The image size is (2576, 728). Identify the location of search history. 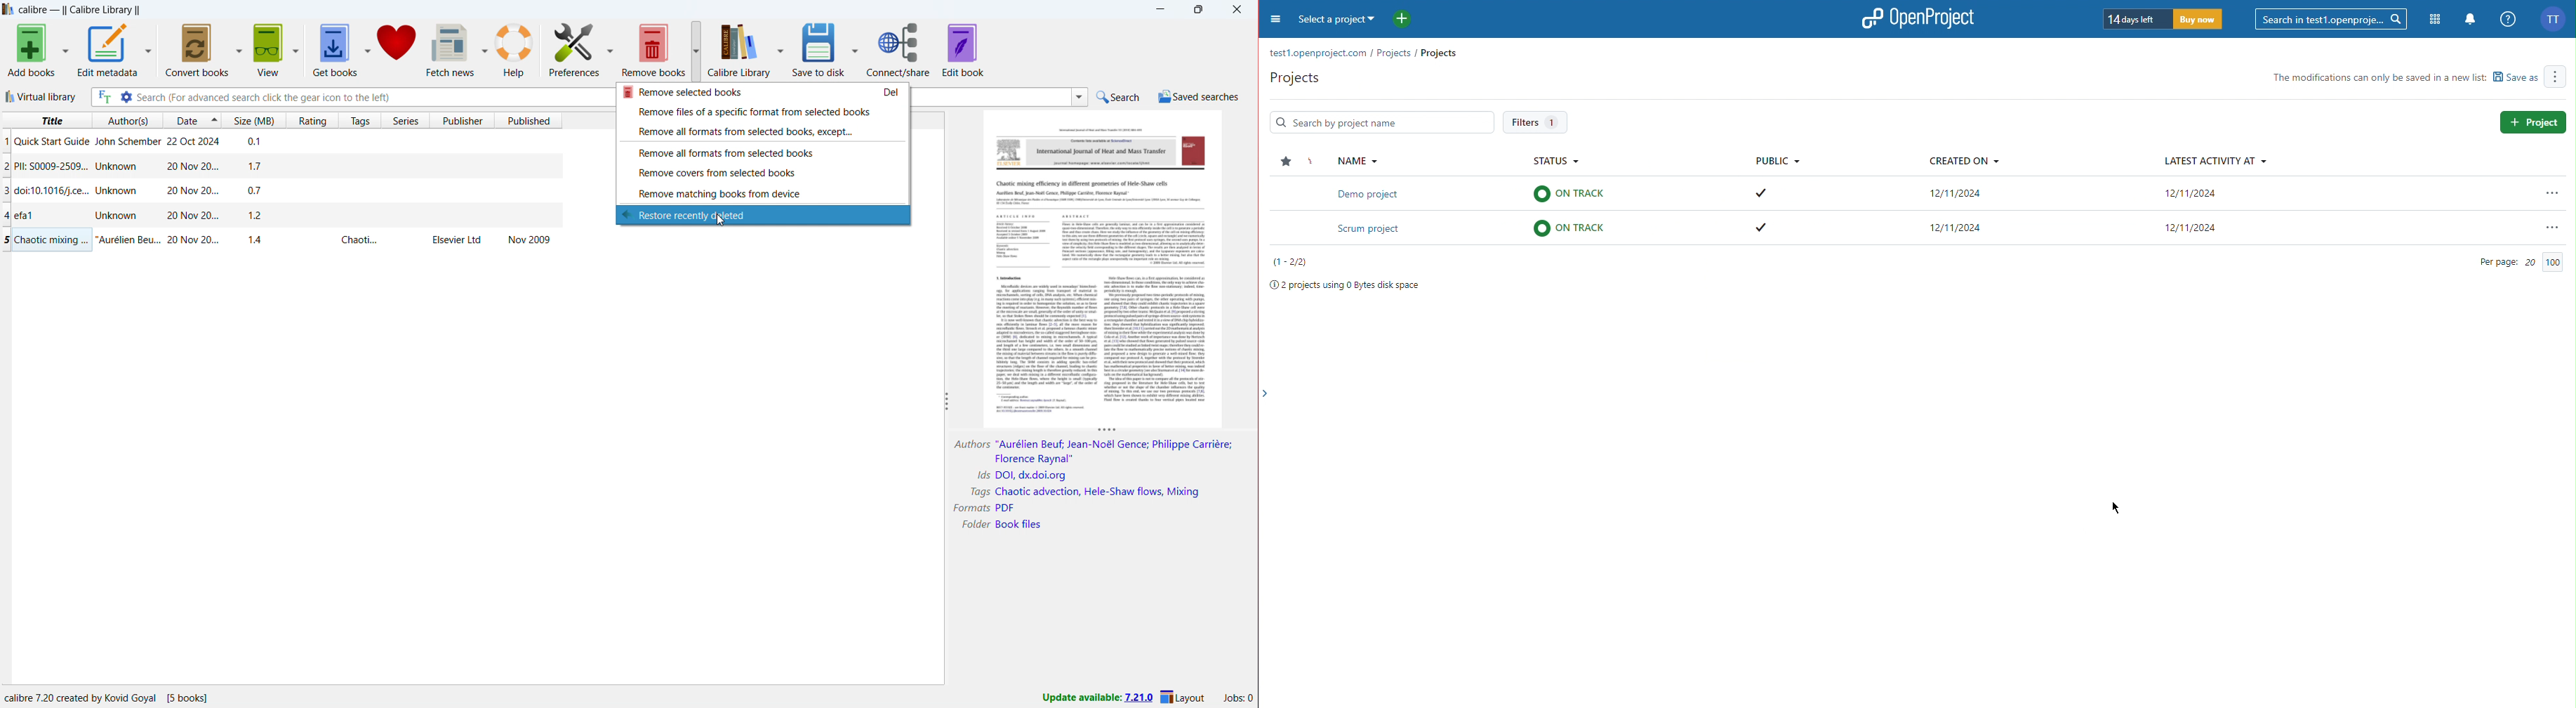
(1080, 98).